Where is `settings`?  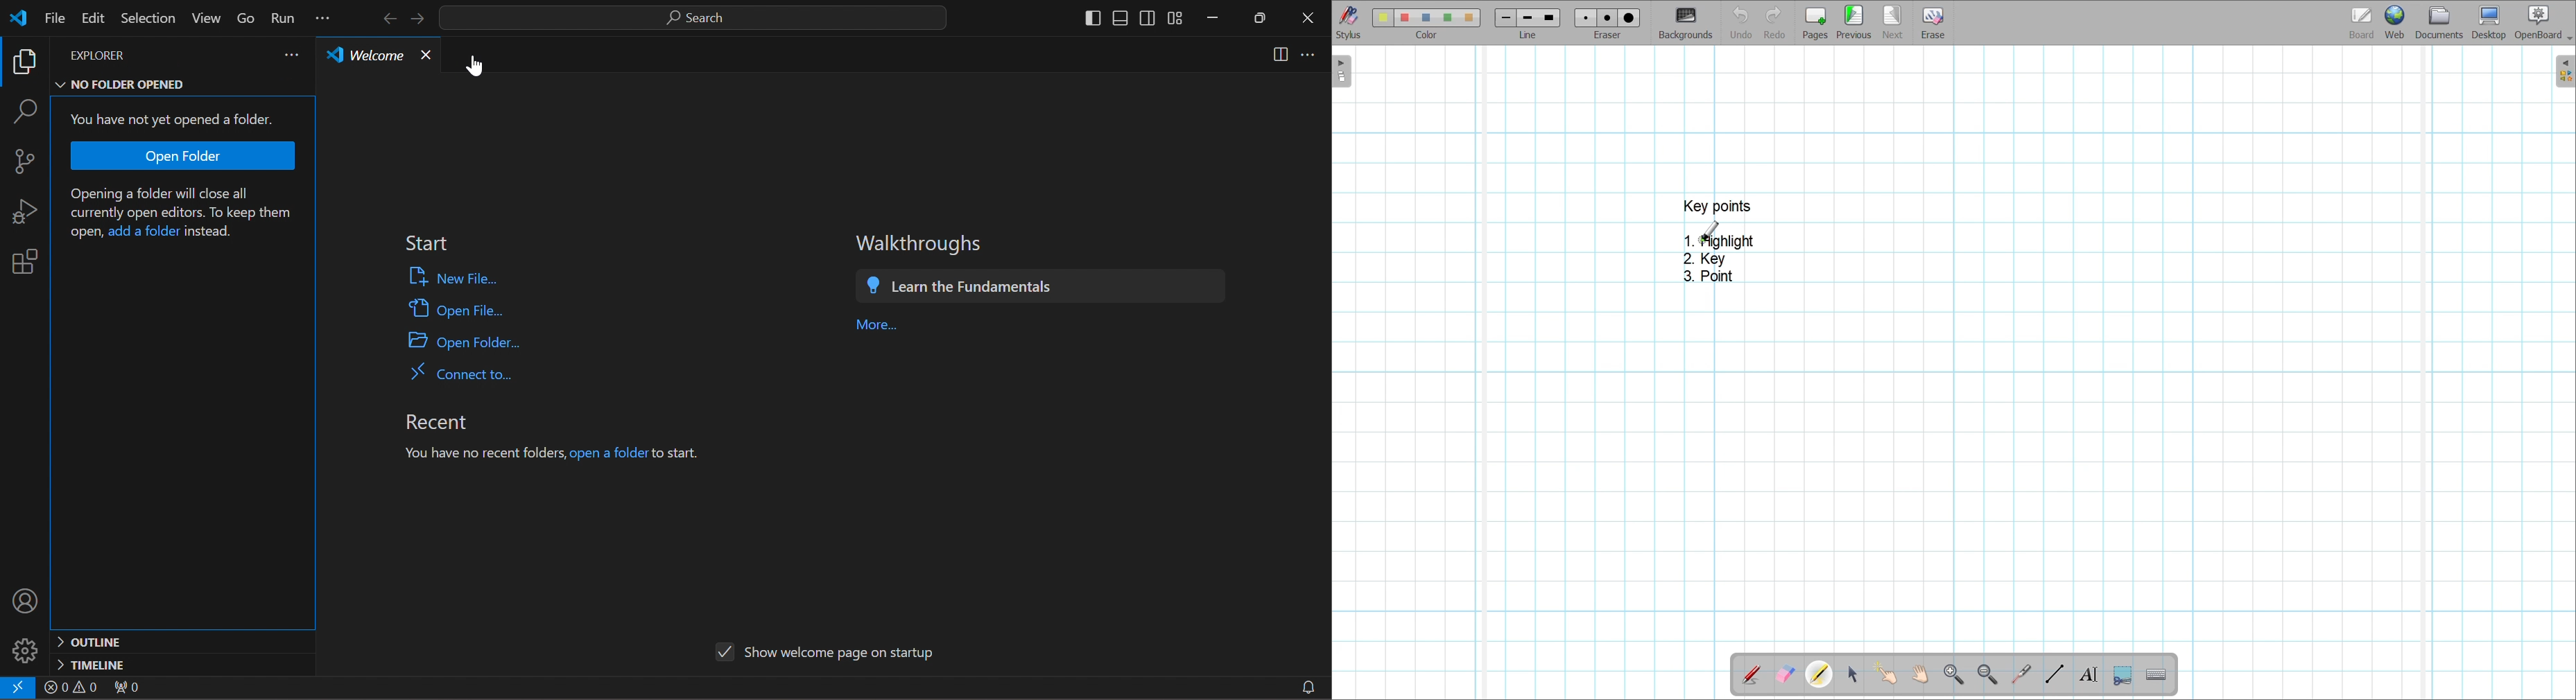 settings is located at coordinates (27, 649).